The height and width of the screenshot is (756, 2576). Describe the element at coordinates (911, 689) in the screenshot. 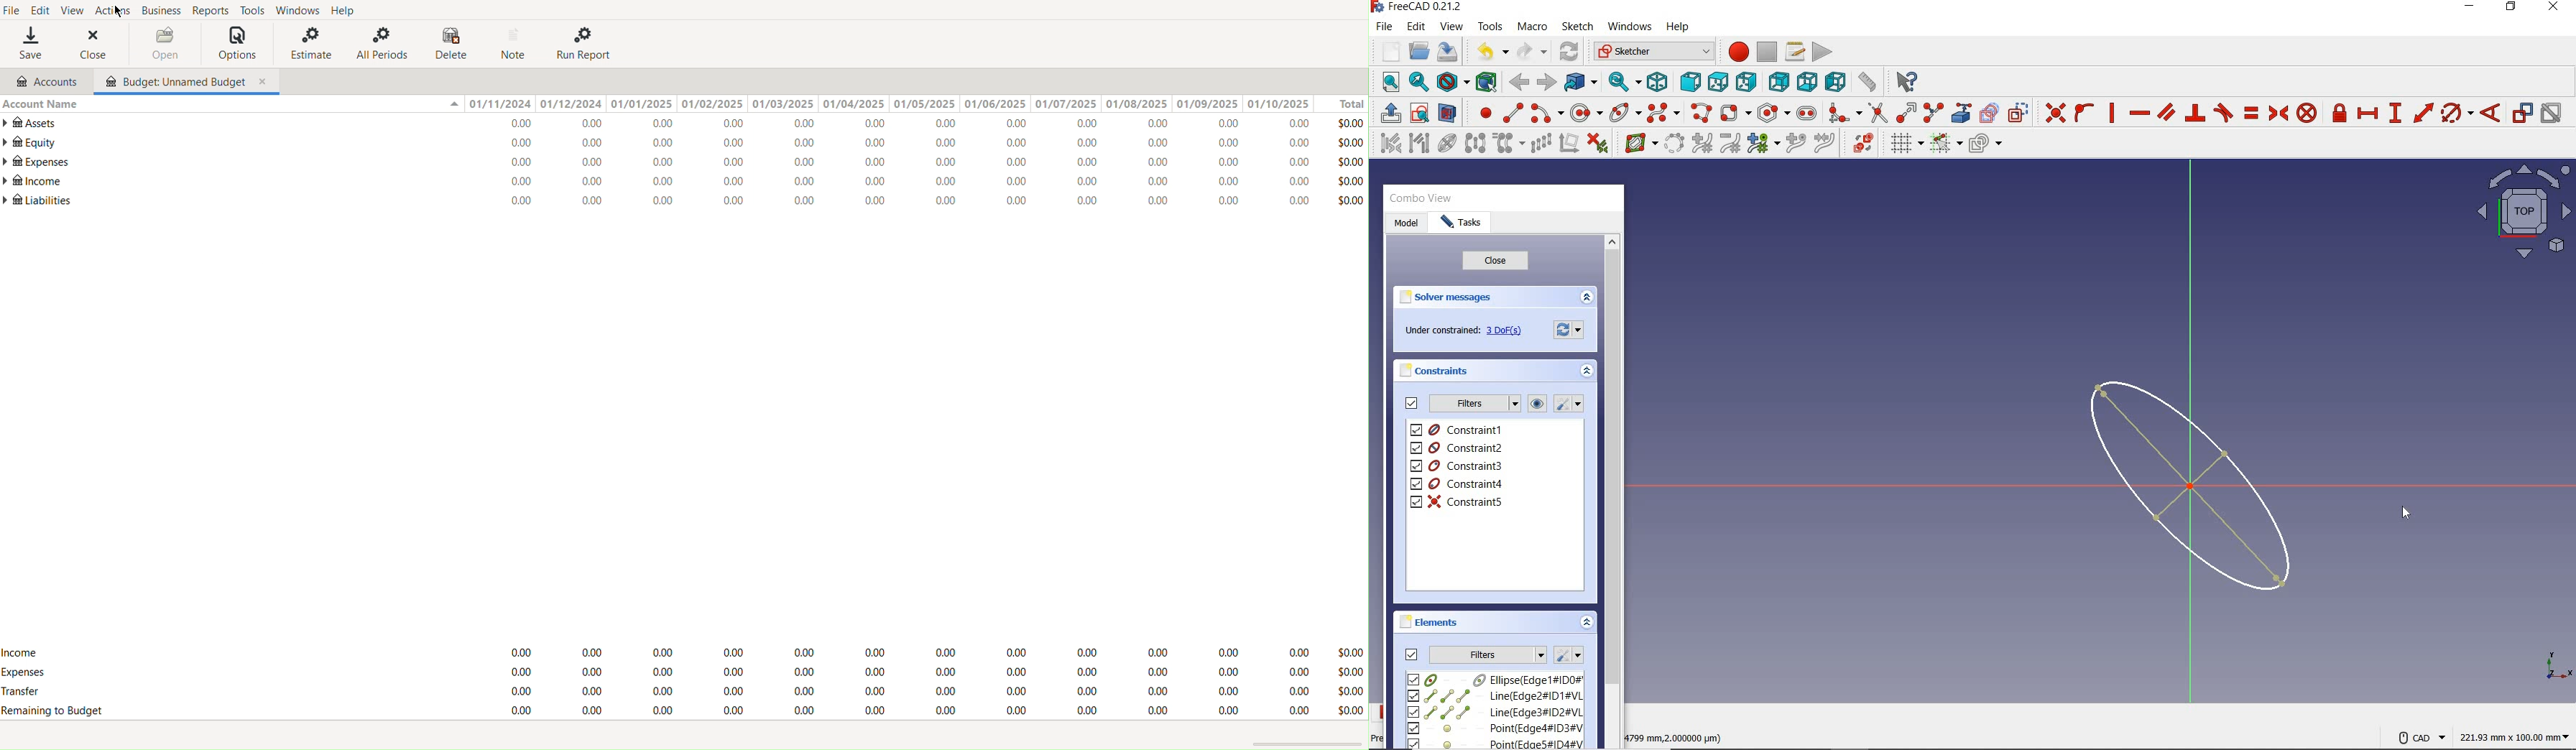

I see `Transfers` at that location.